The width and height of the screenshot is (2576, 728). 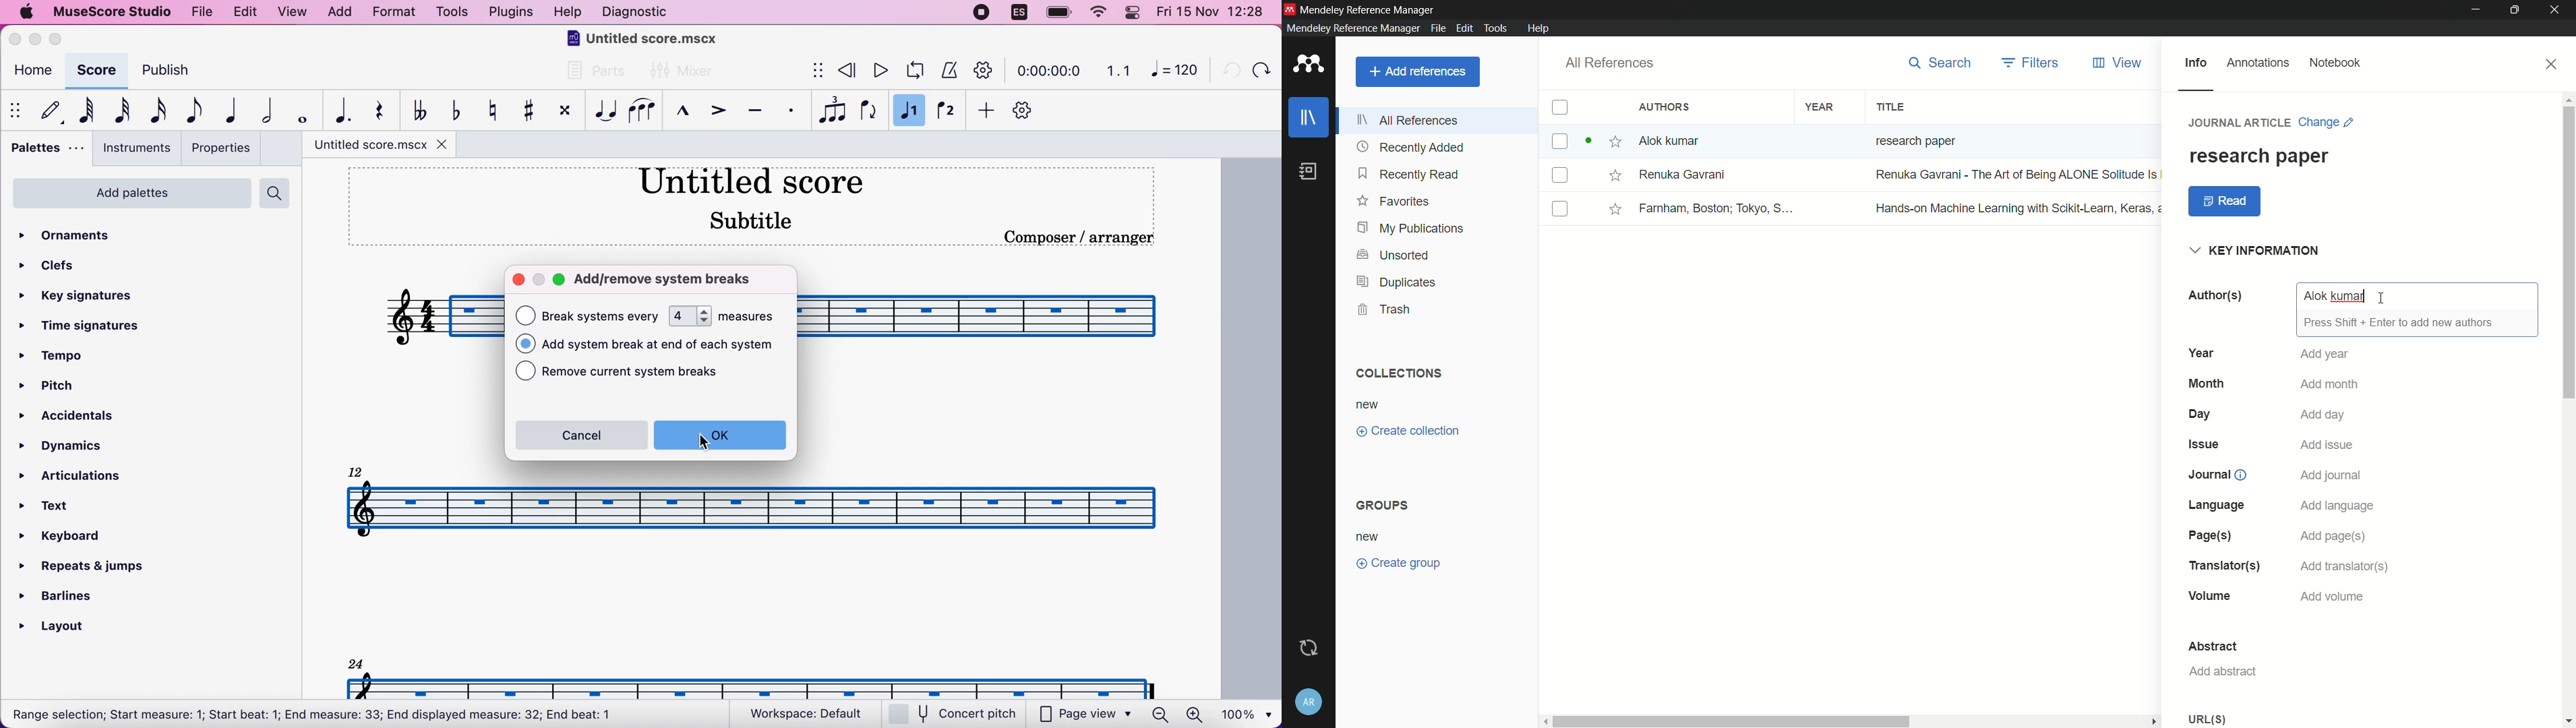 I want to click on minimize, so click(x=538, y=280).